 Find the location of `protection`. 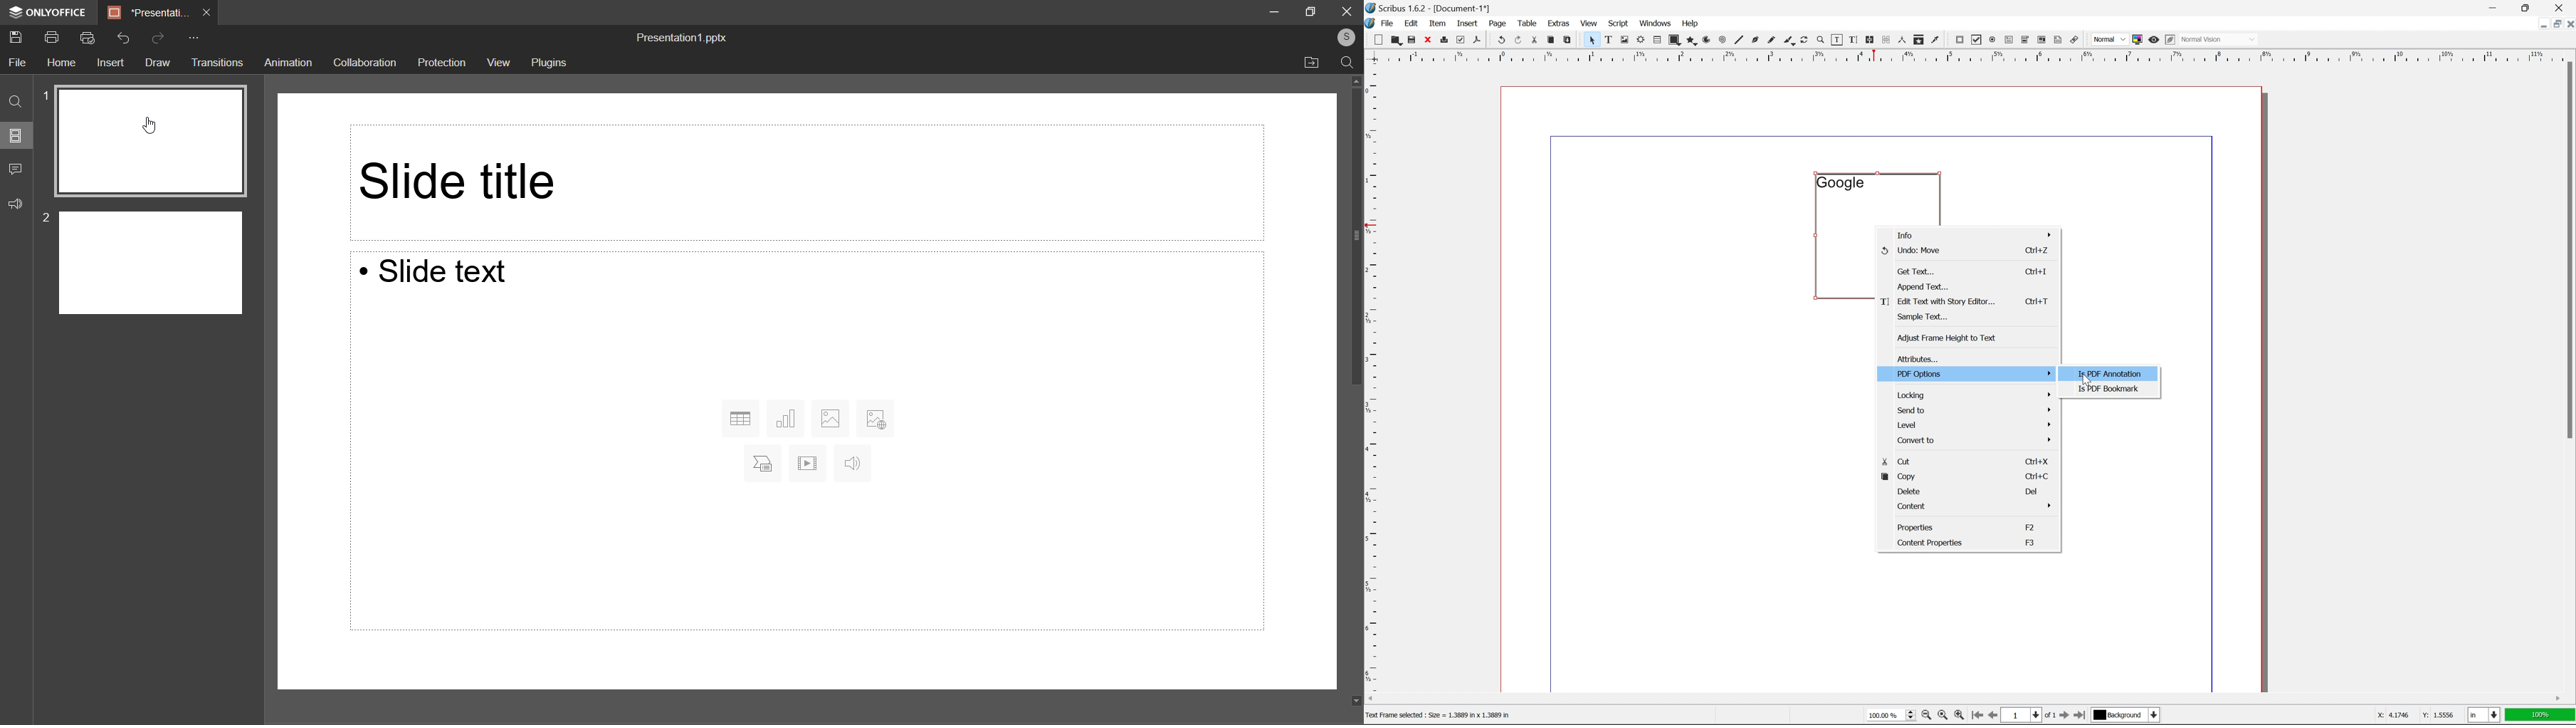

protection is located at coordinates (443, 63).